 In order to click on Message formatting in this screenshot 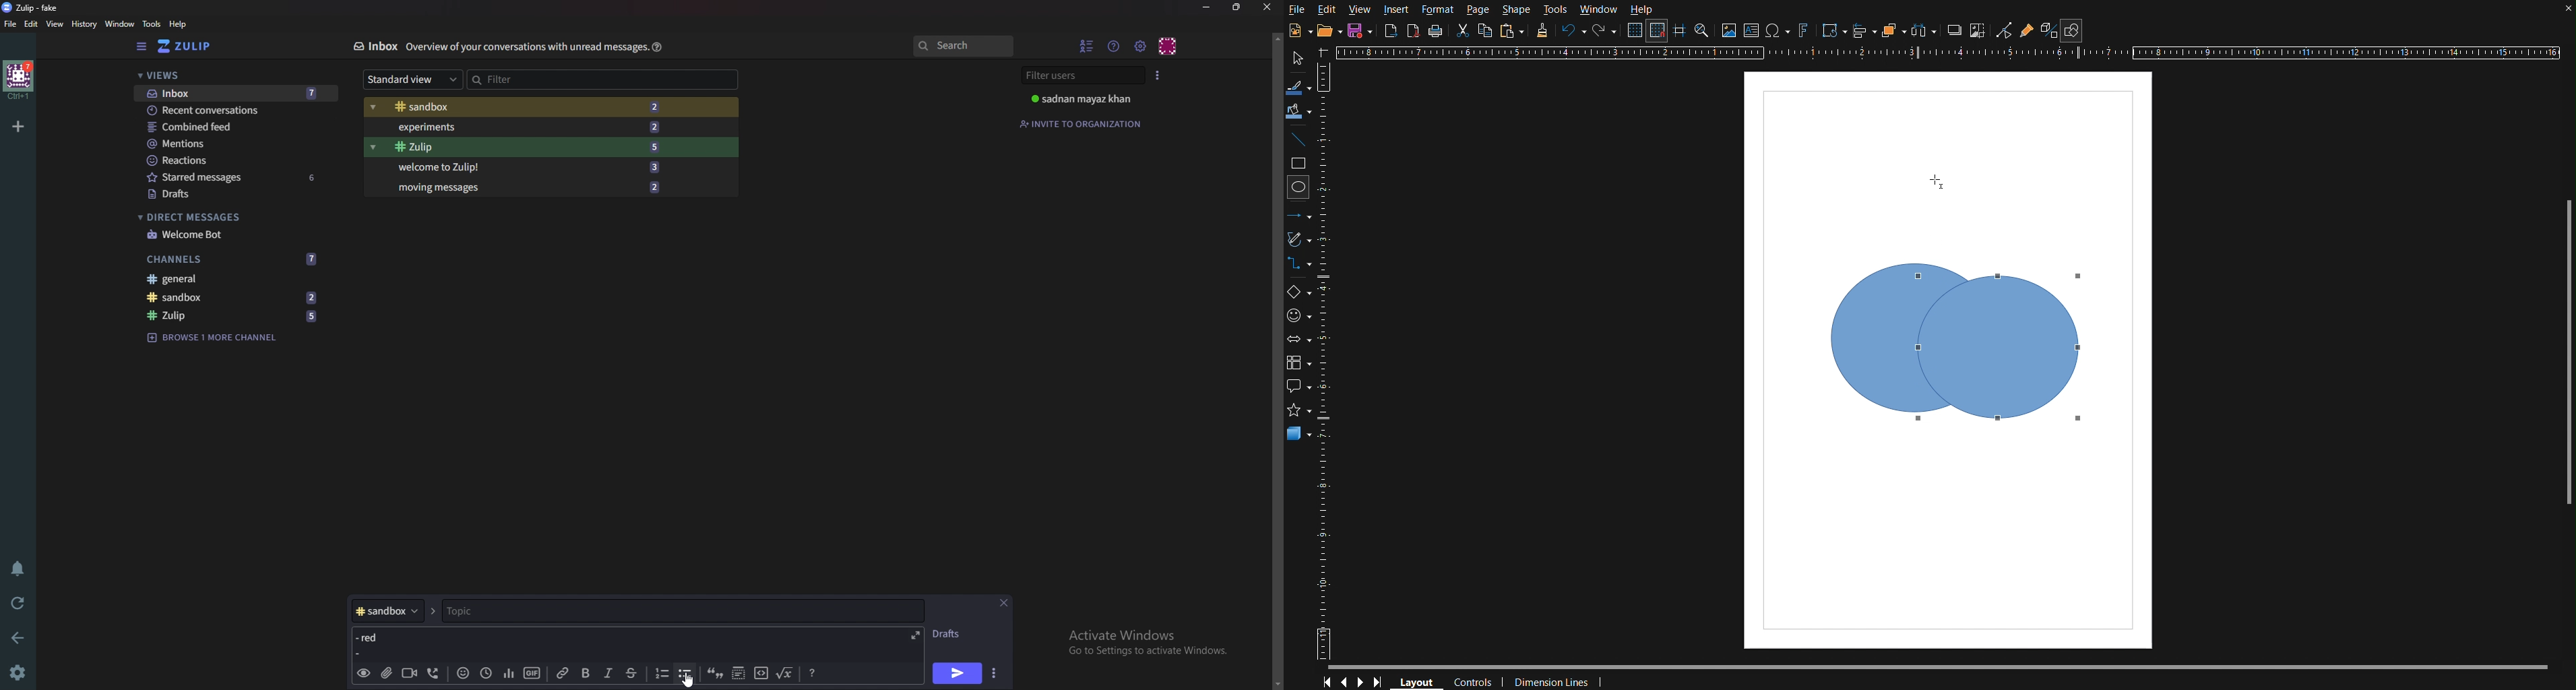, I will do `click(814, 671)`.